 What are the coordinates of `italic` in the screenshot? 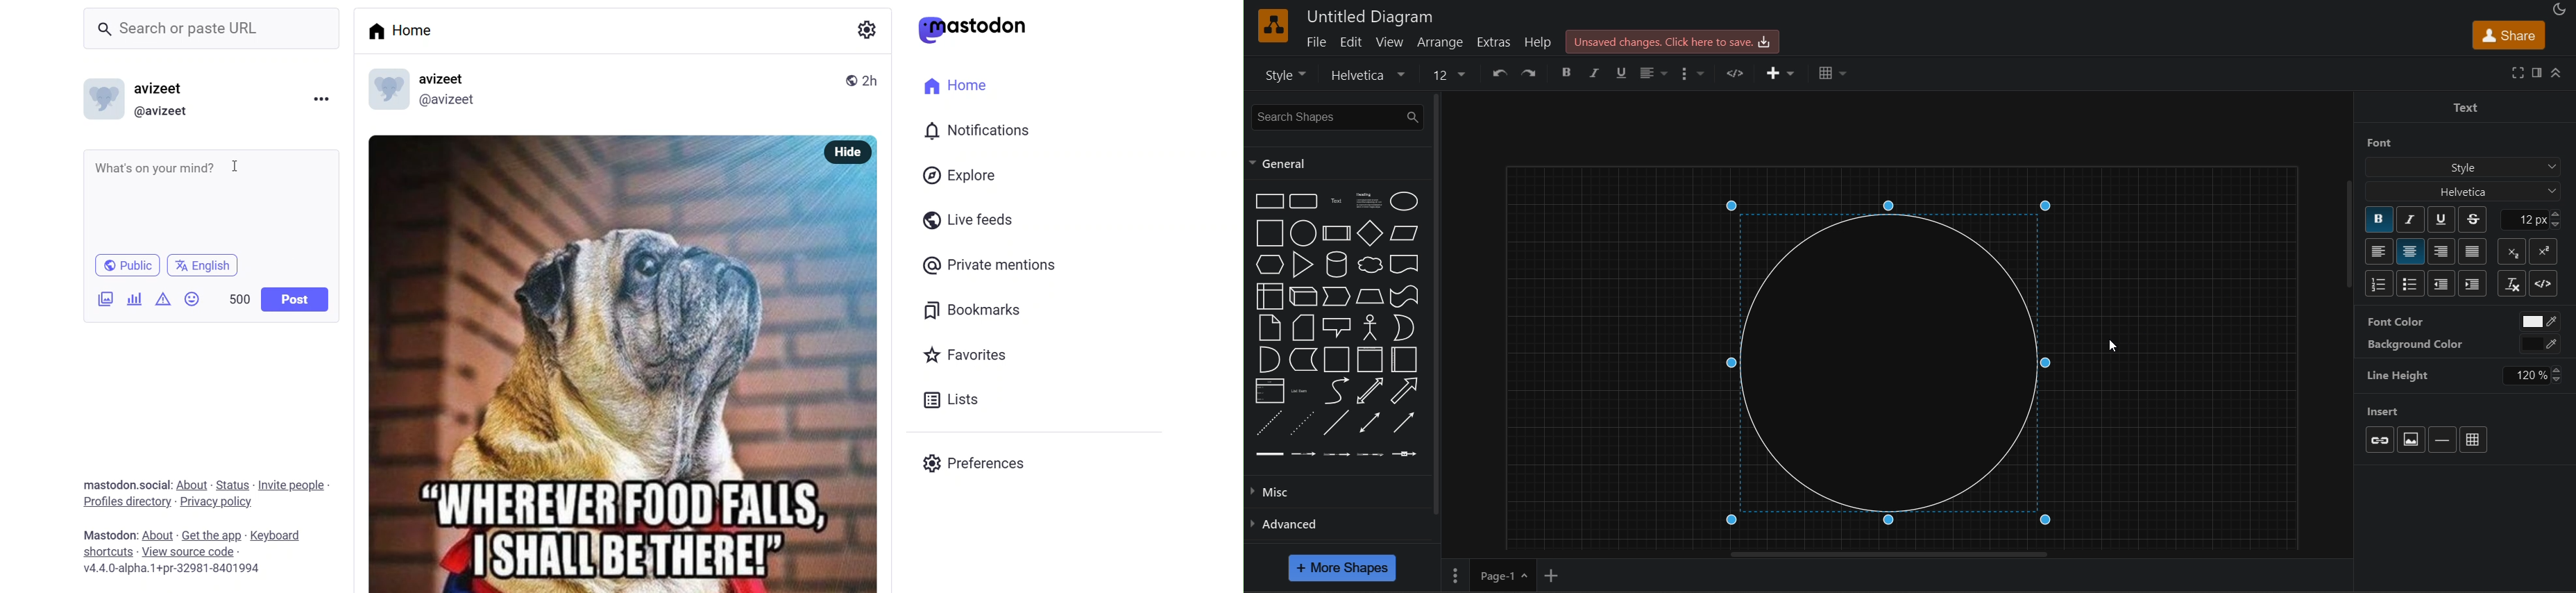 It's located at (1595, 72).